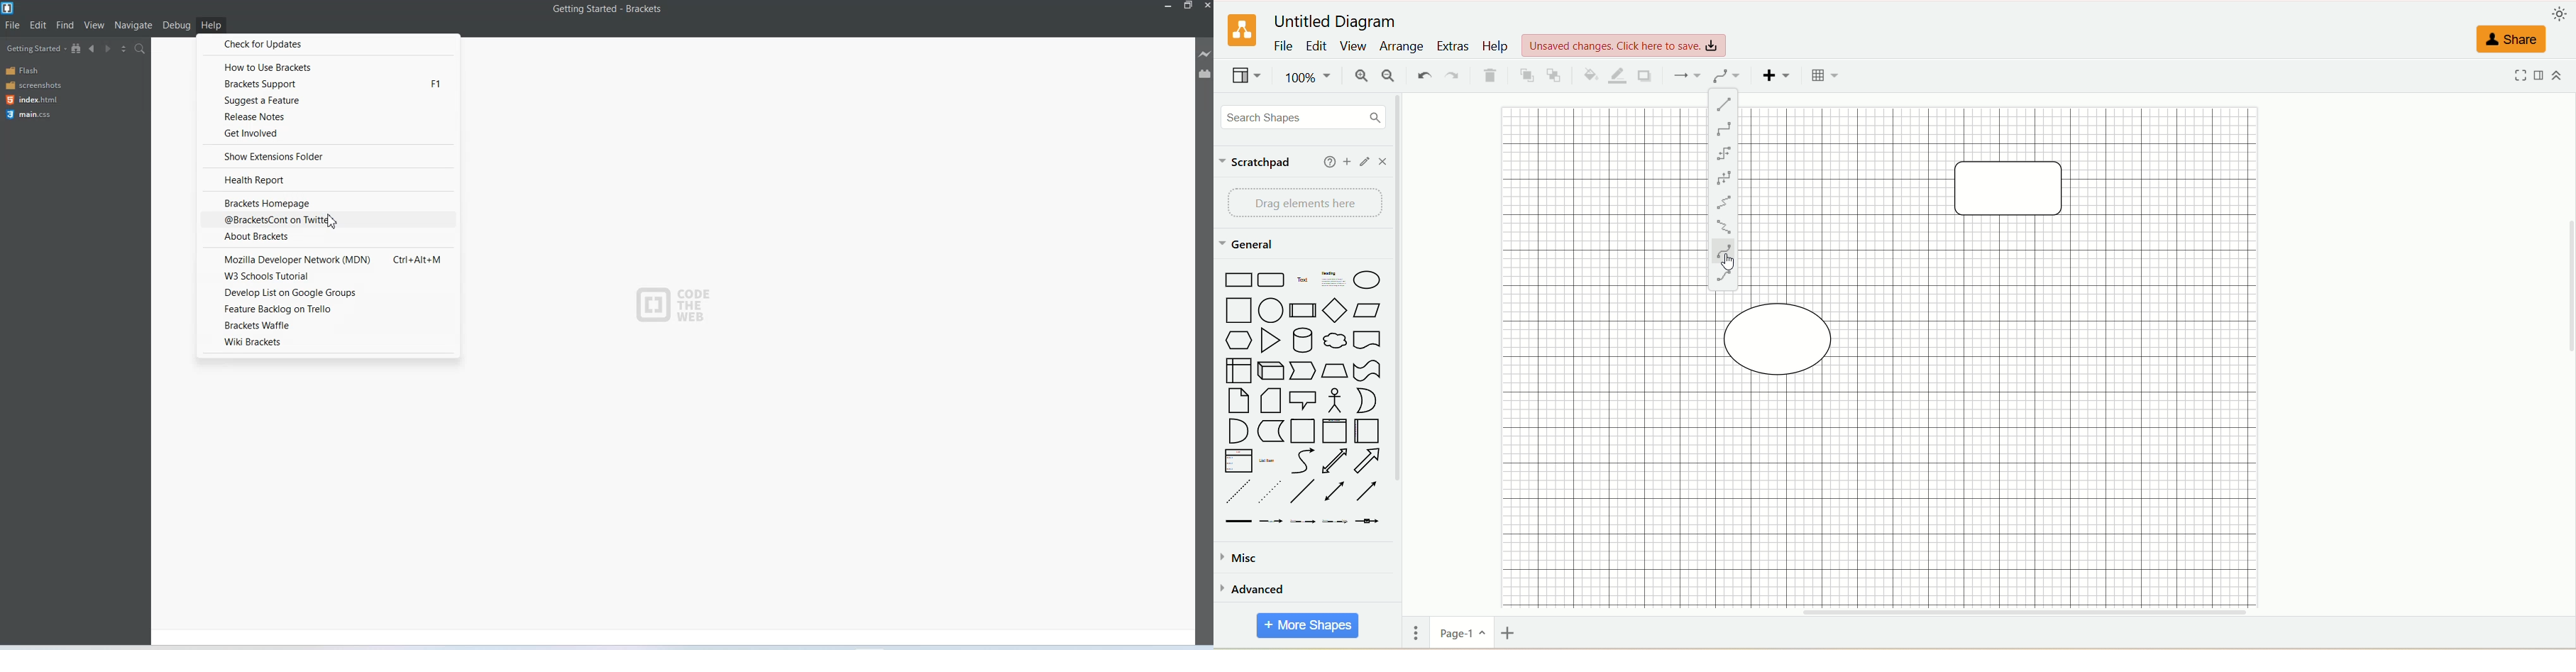  I want to click on Cursor, so click(333, 222).